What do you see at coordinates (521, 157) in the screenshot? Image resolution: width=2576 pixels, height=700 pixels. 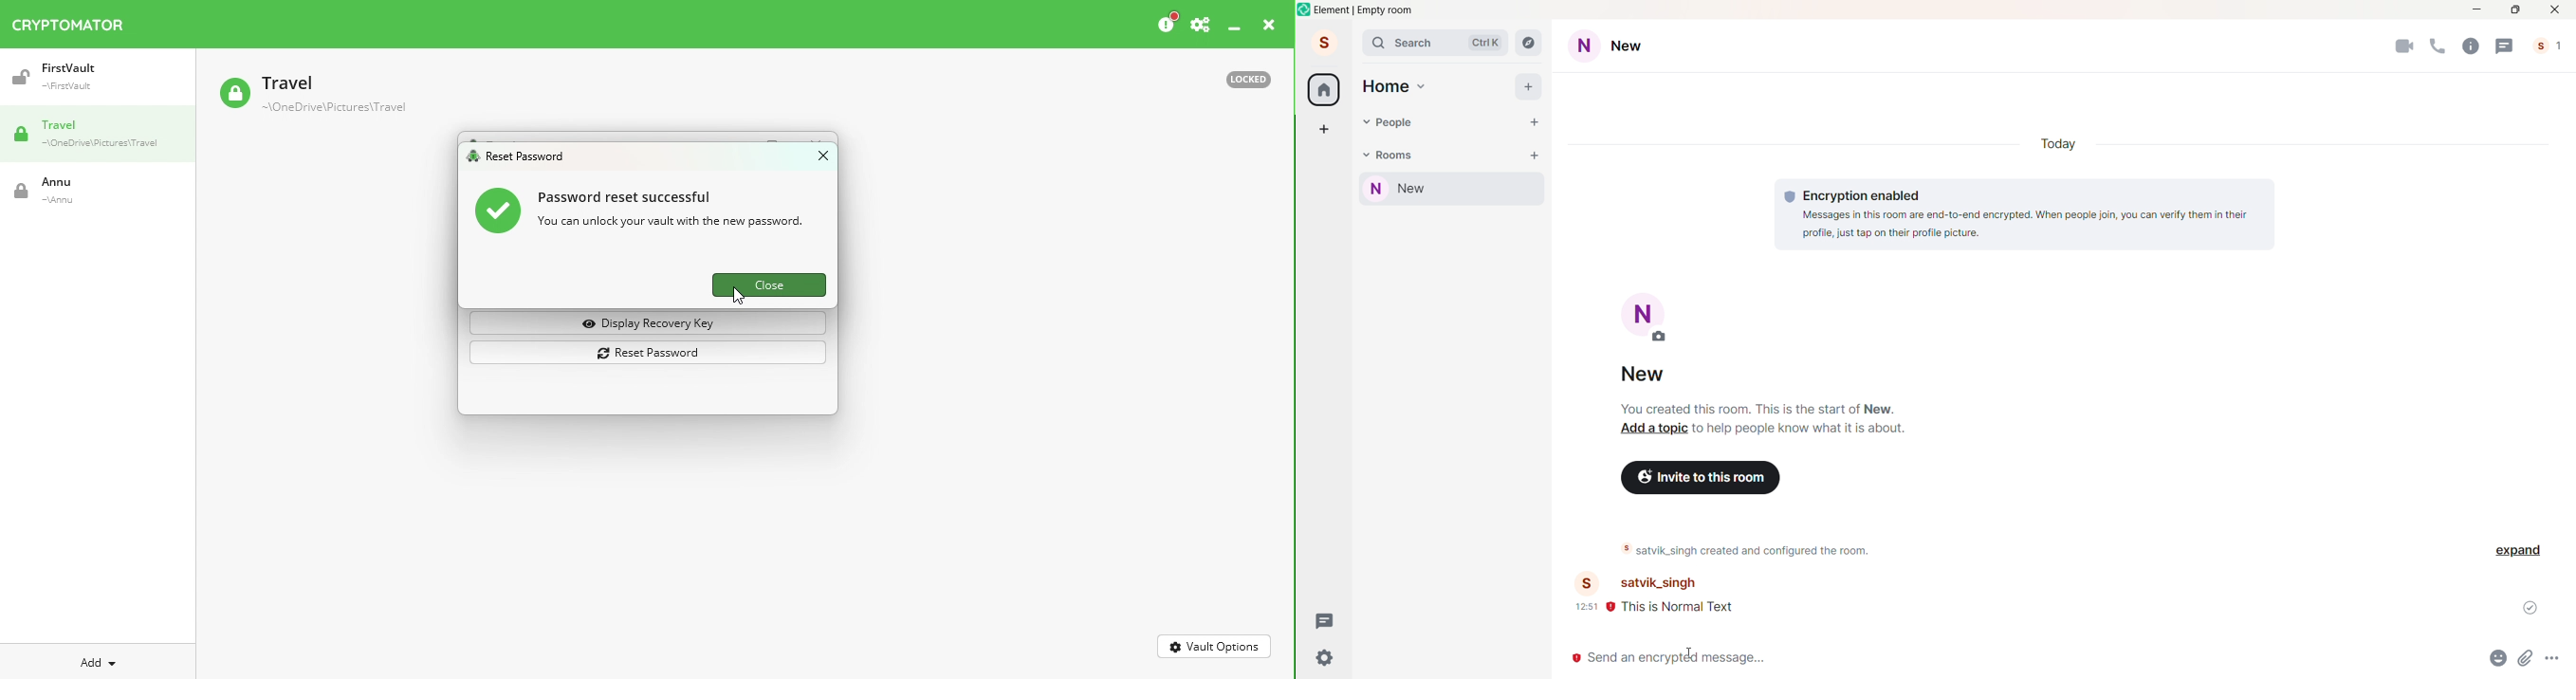 I see `Reset password` at bounding box center [521, 157].